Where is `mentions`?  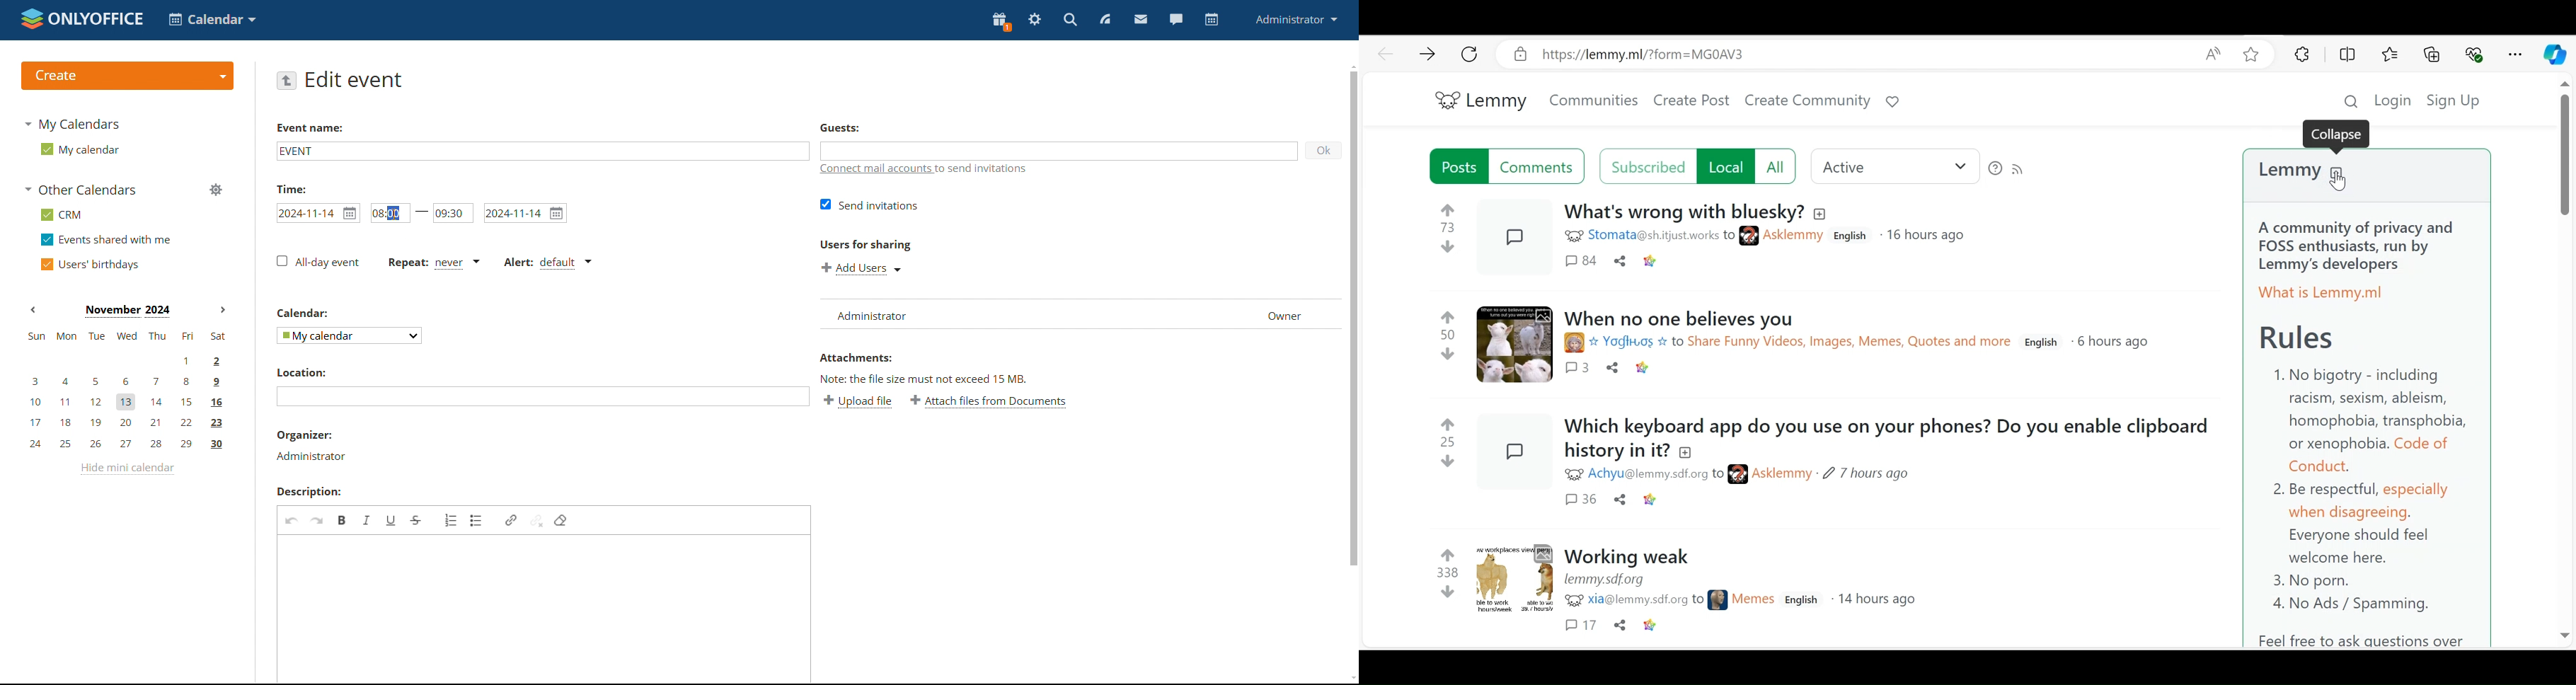
mentions is located at coordinates (1657, 474).